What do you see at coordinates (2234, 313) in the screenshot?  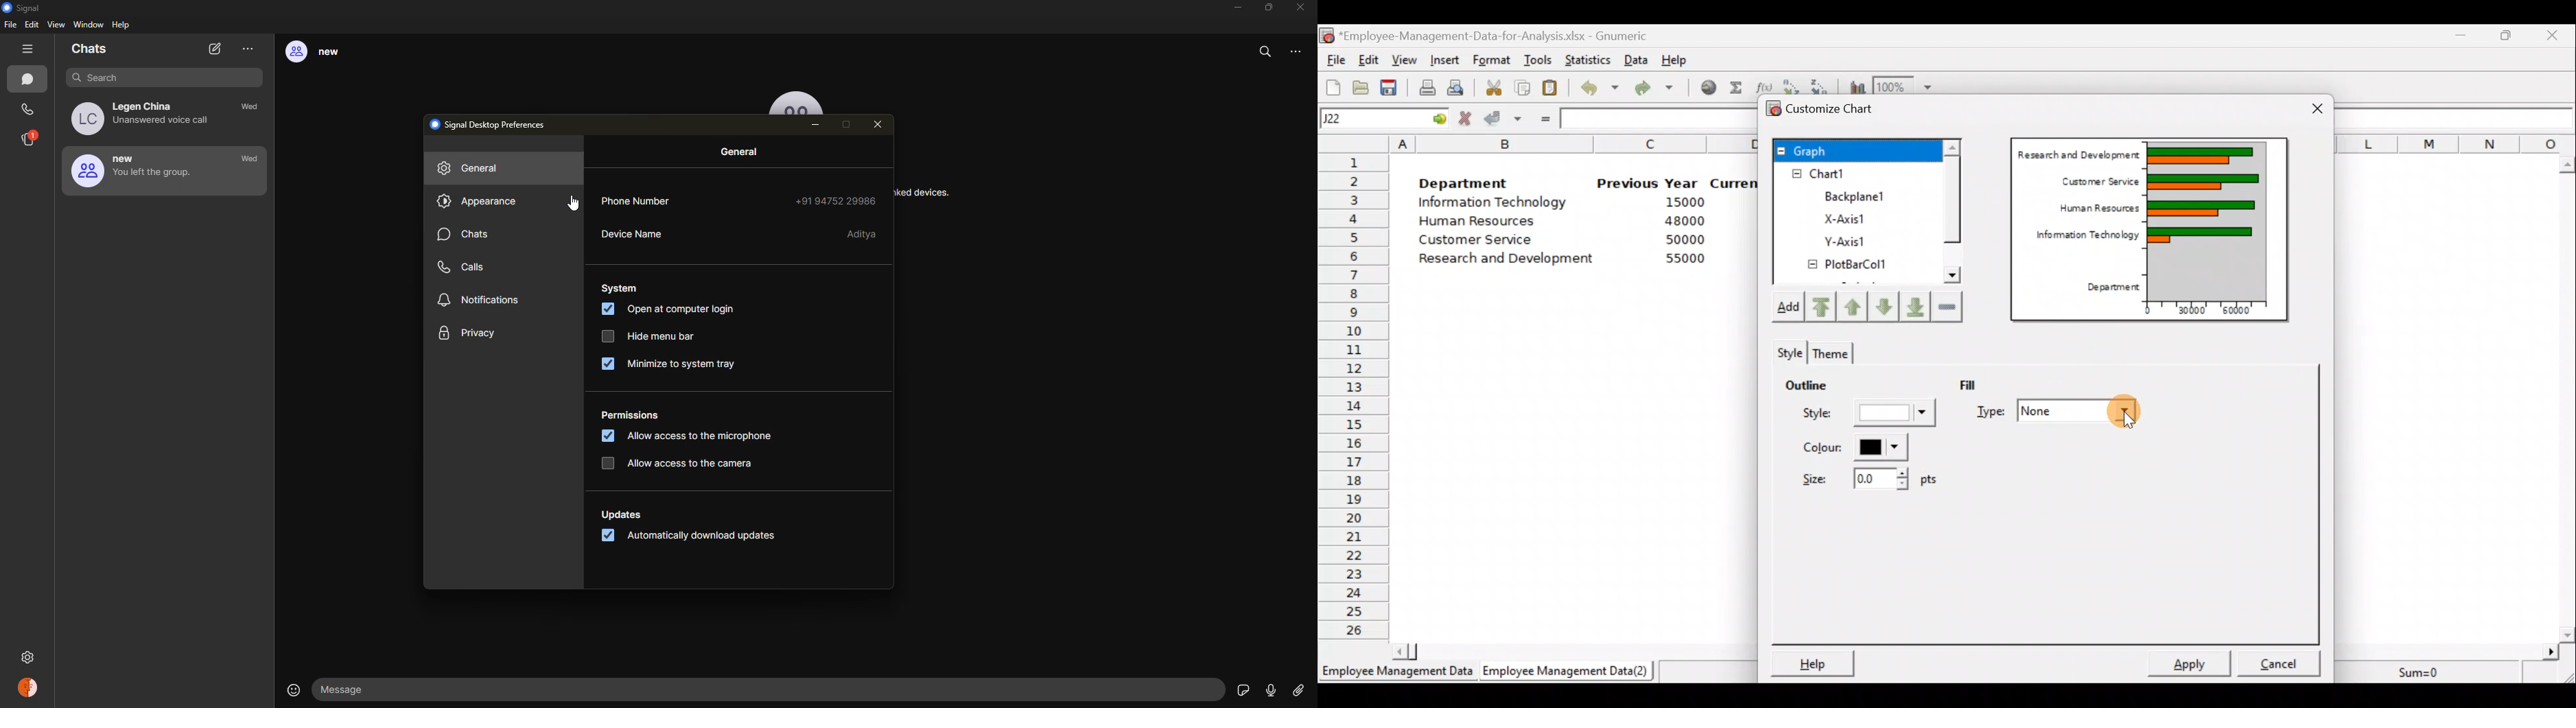 I see `50000` at bounding box center [2234, 313].